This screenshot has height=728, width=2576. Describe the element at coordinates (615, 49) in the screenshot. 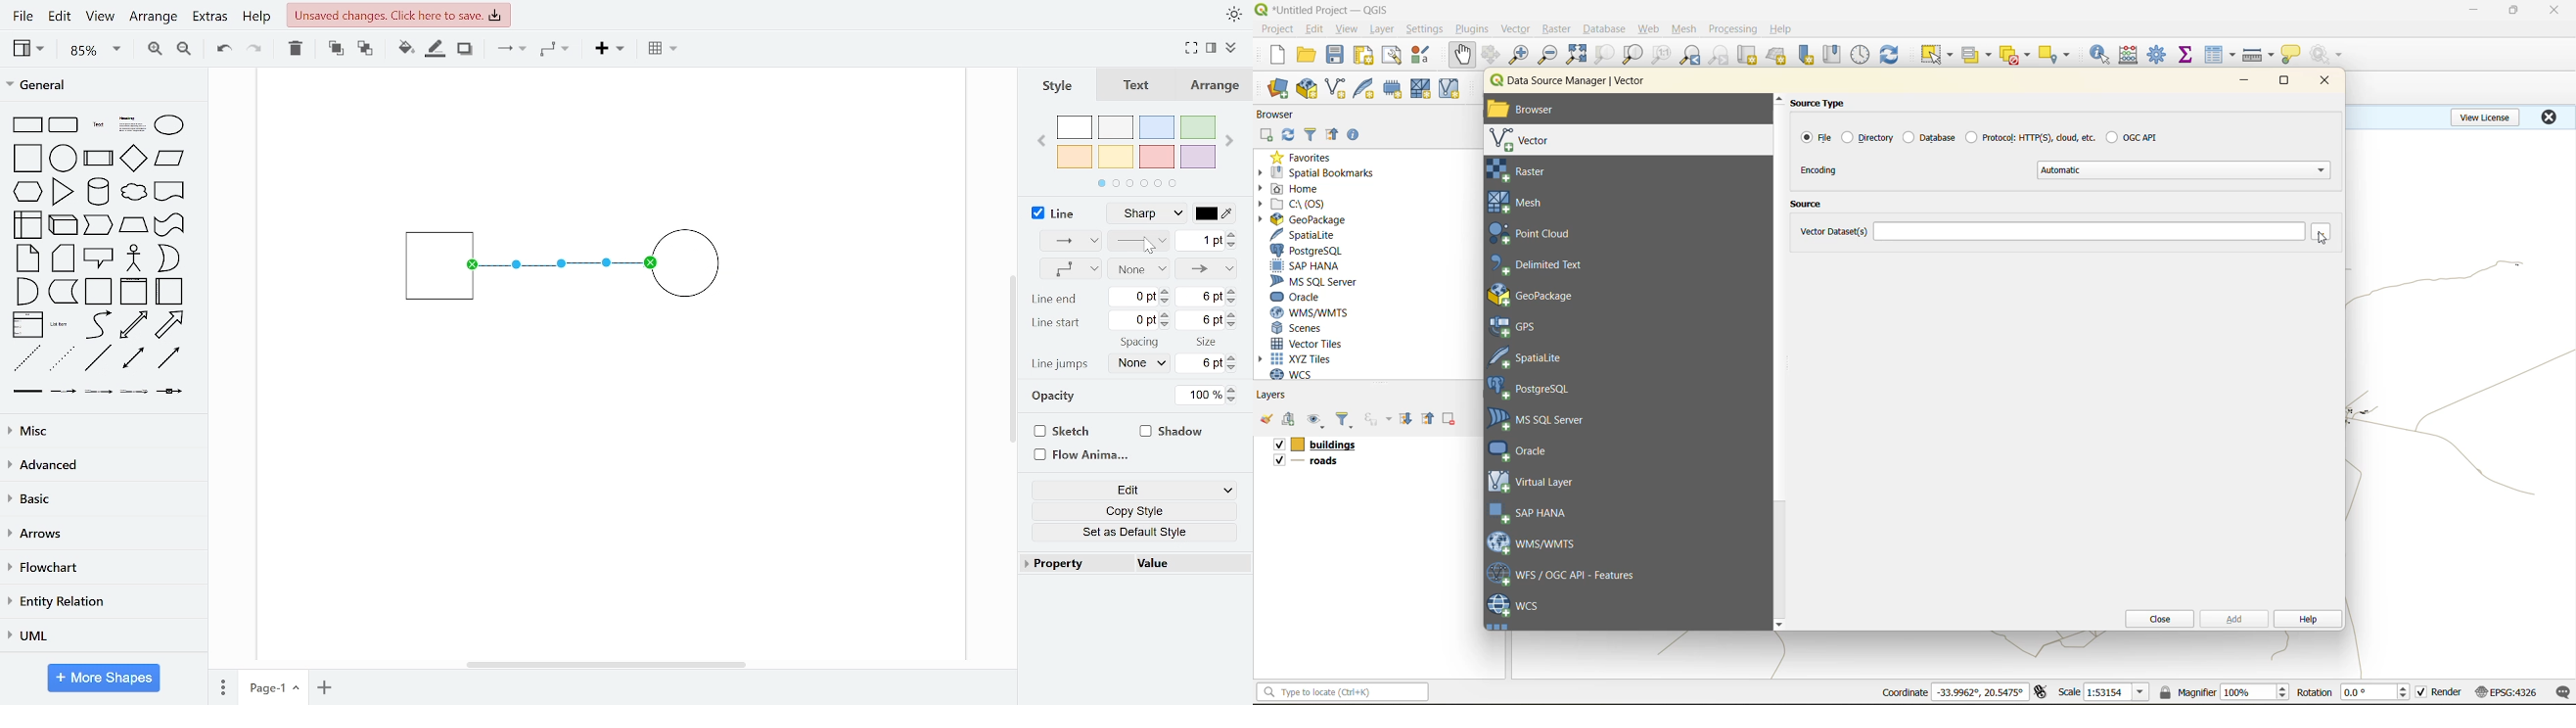

I see `insert` at that location.